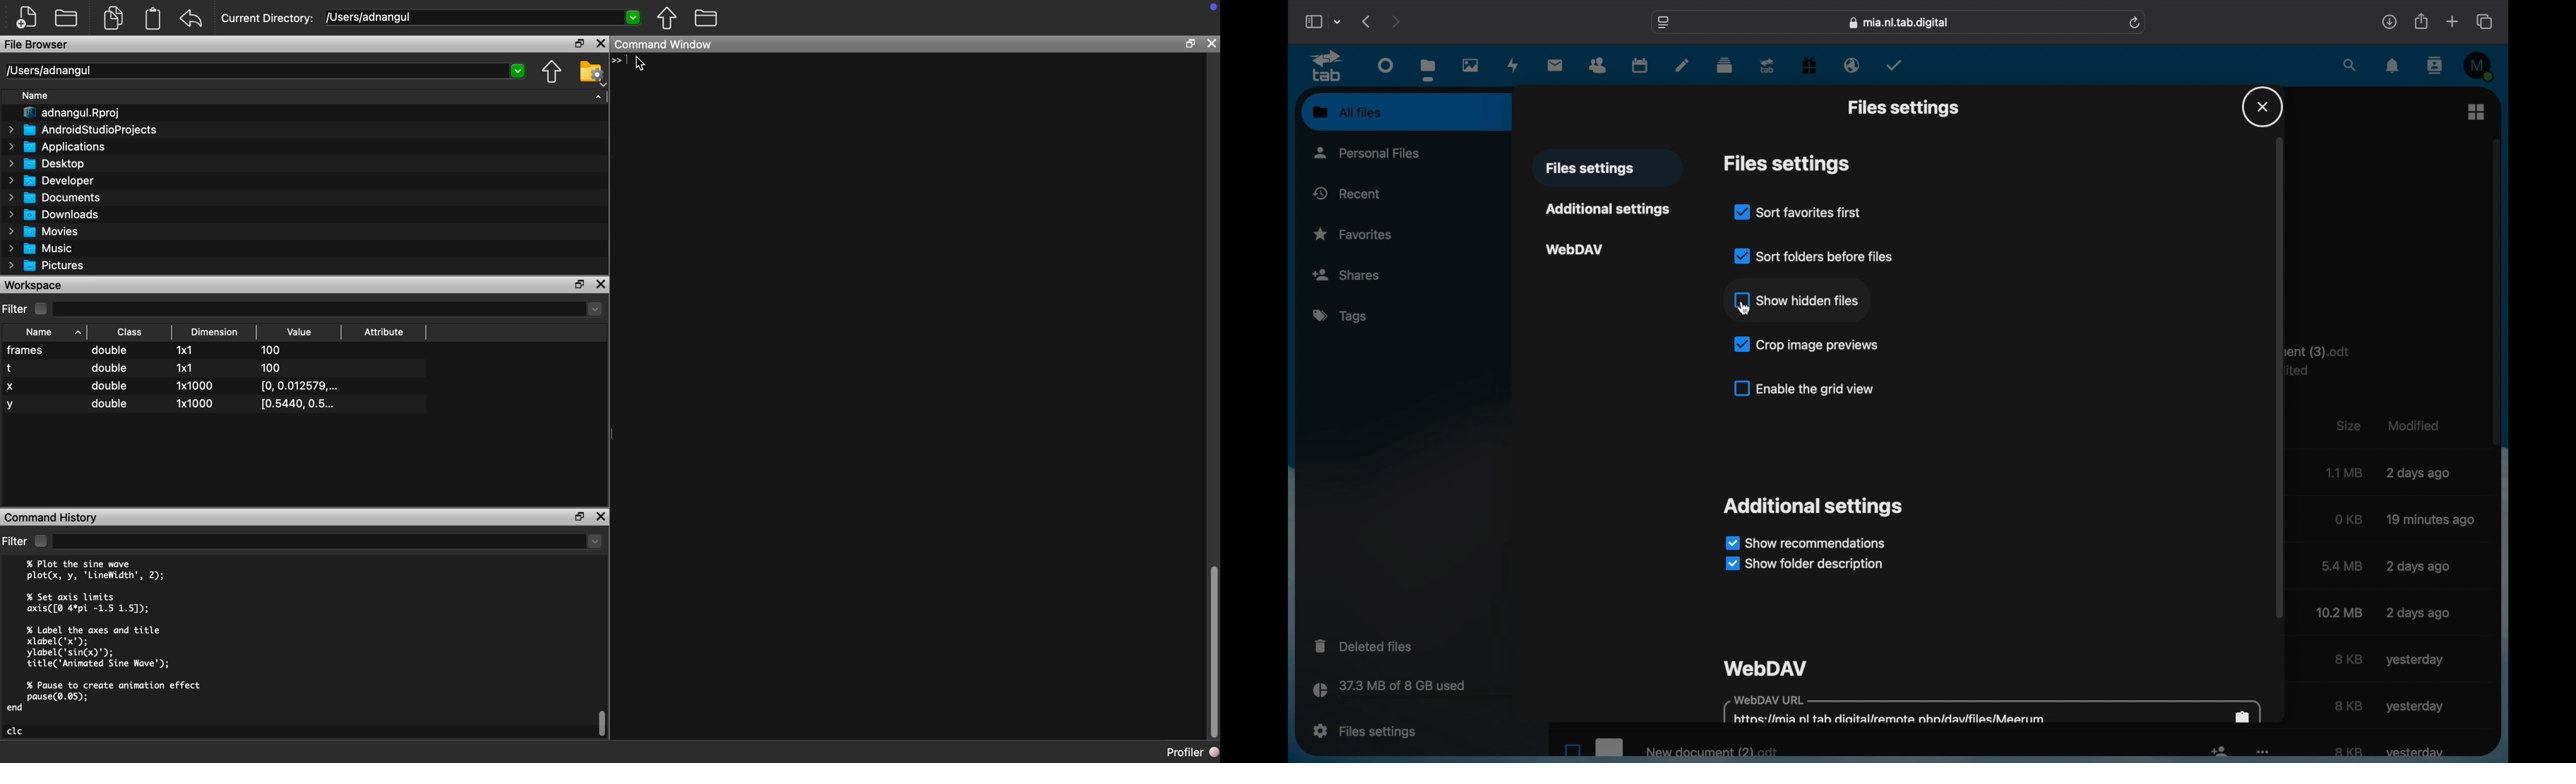 The width and height of the screenshot is (2576, 784). I want to click on show recommendations, so click(1804, 543).